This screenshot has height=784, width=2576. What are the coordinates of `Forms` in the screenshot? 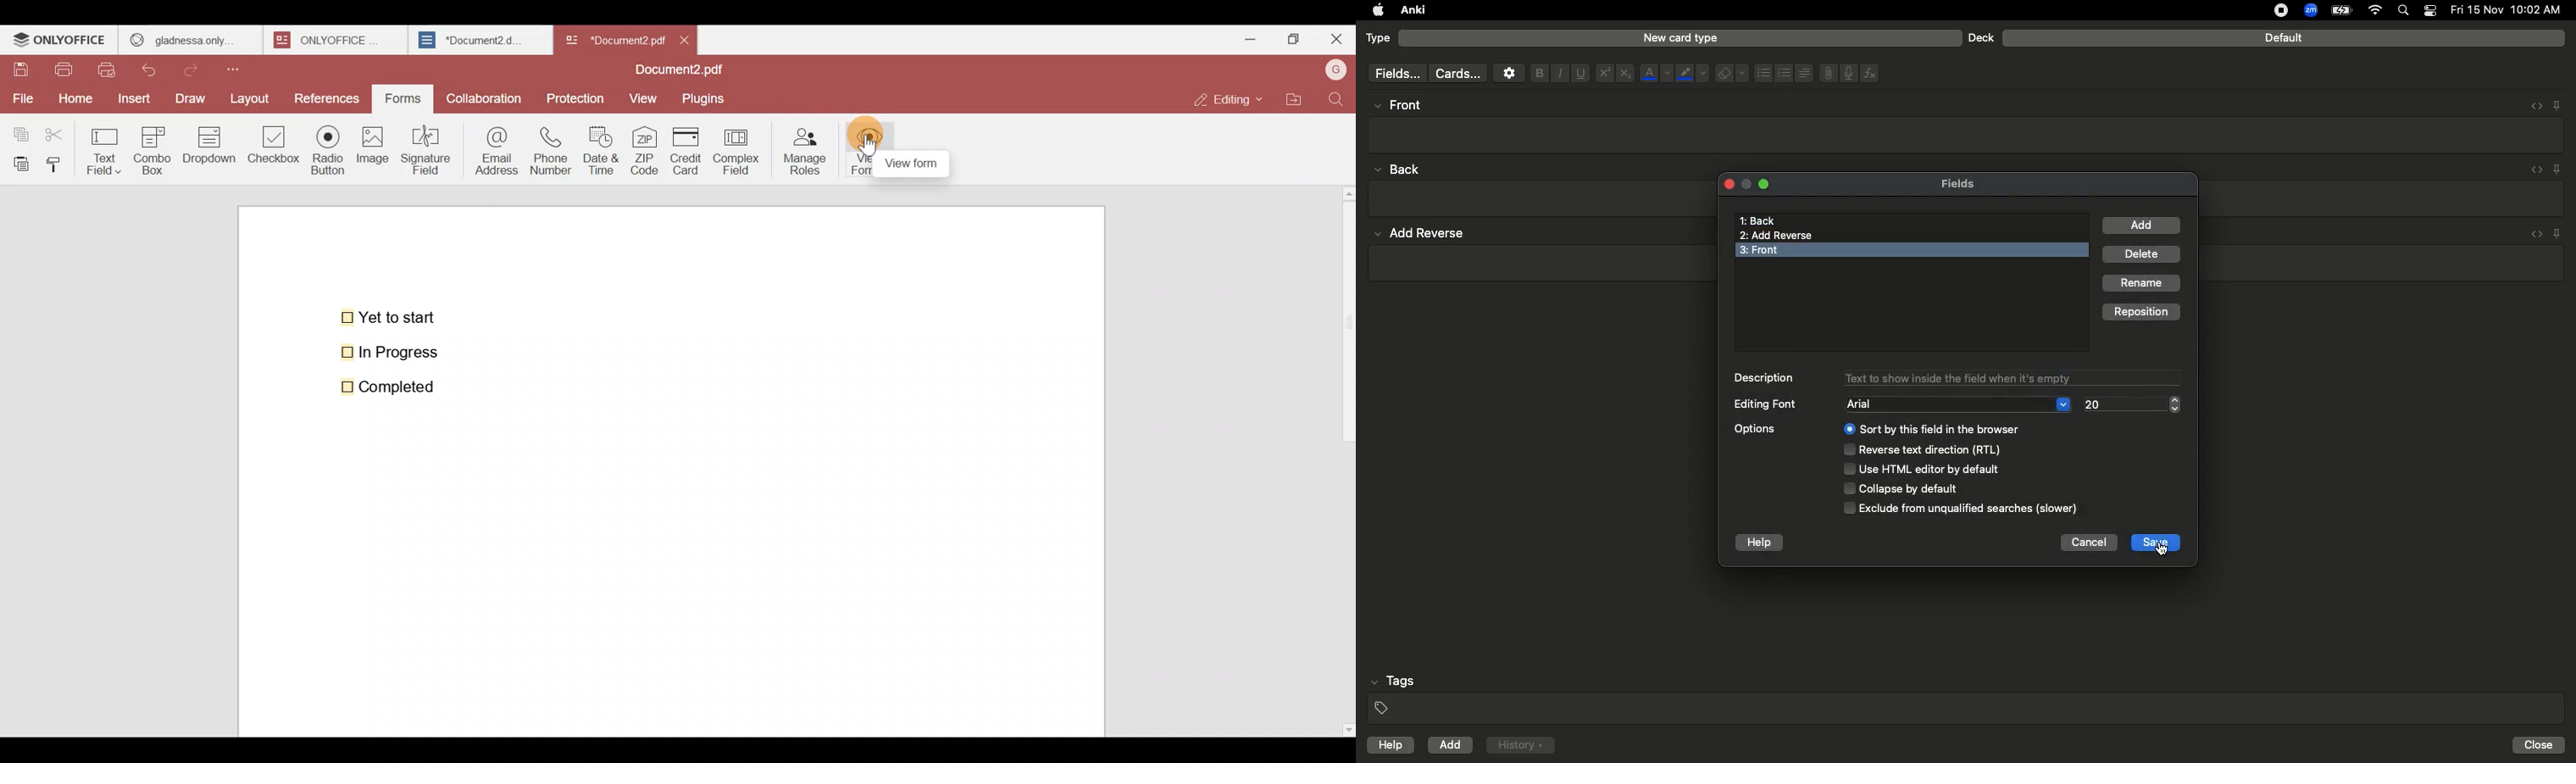 It's located at (404, 97).